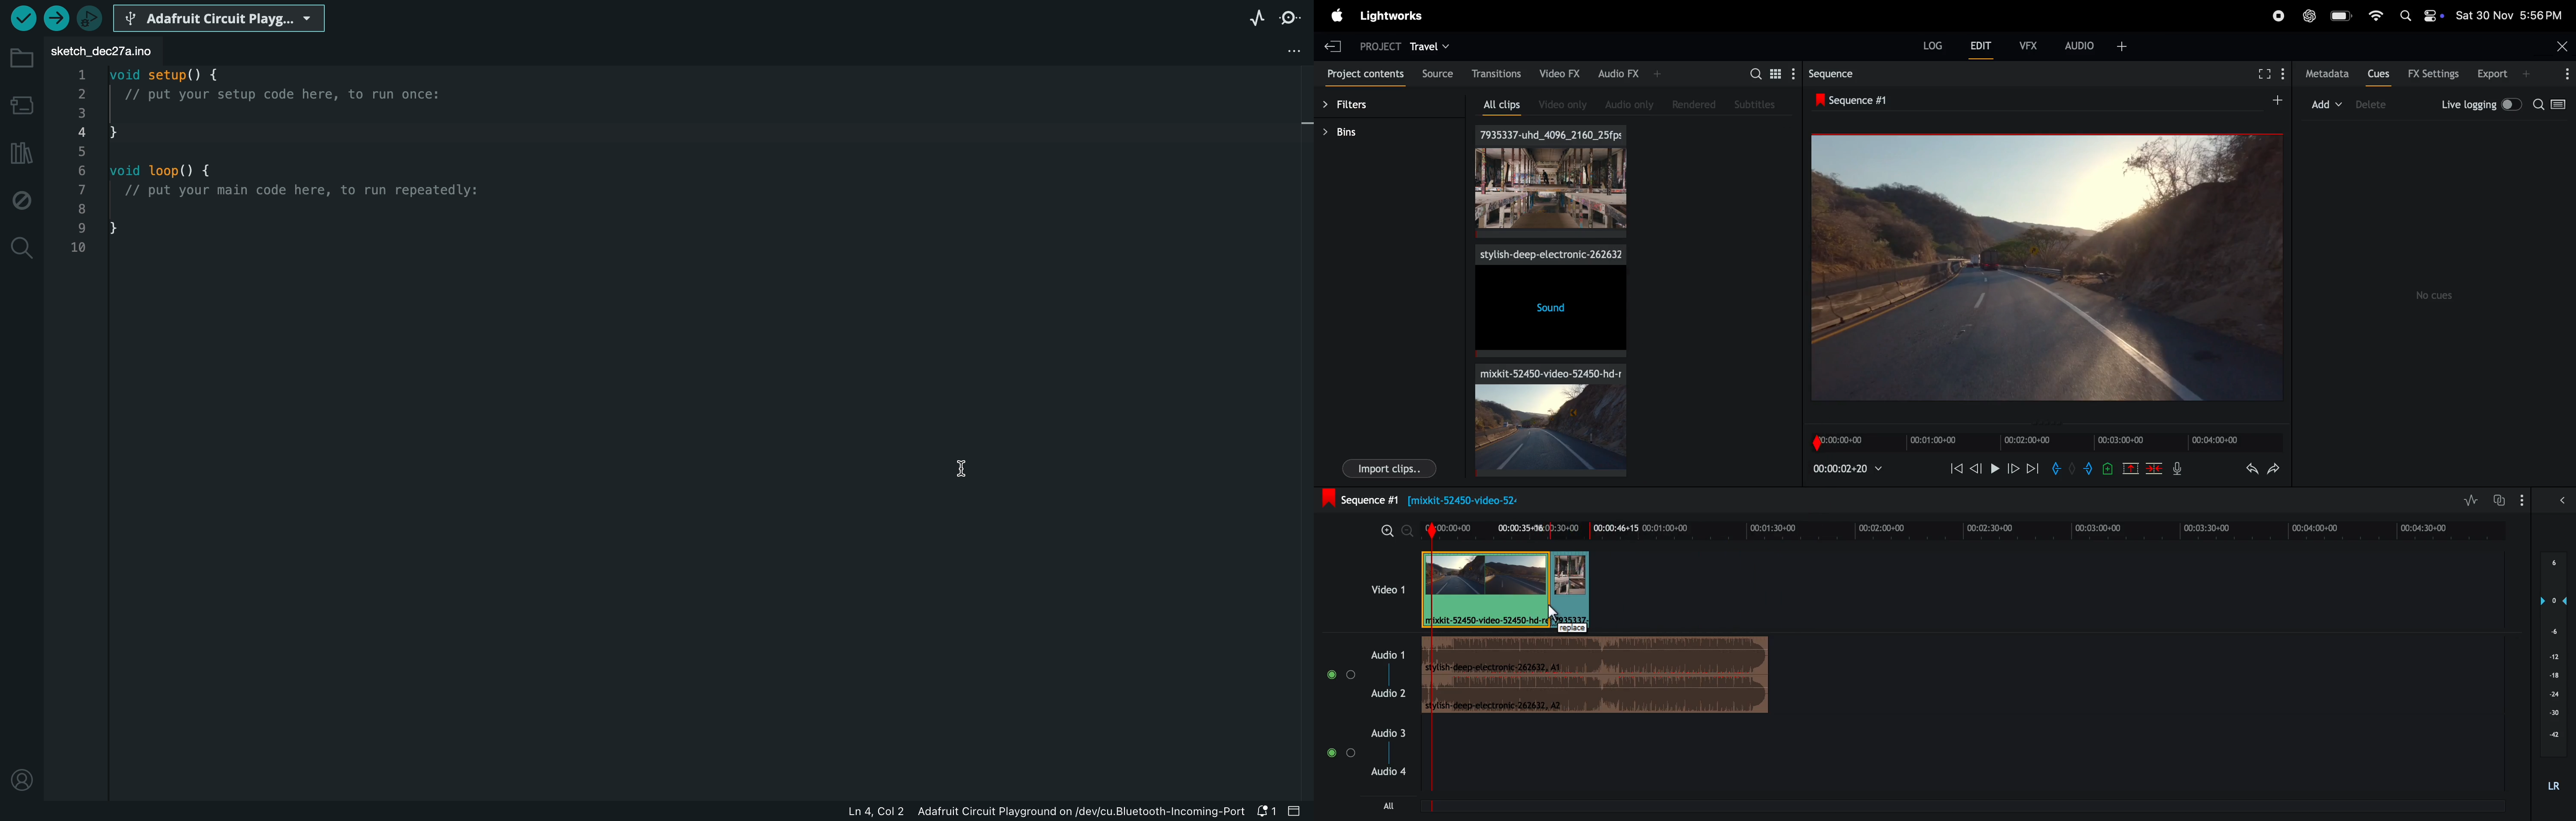 The image size is (2576, 840). I want to click on source, so click(1436, 72).